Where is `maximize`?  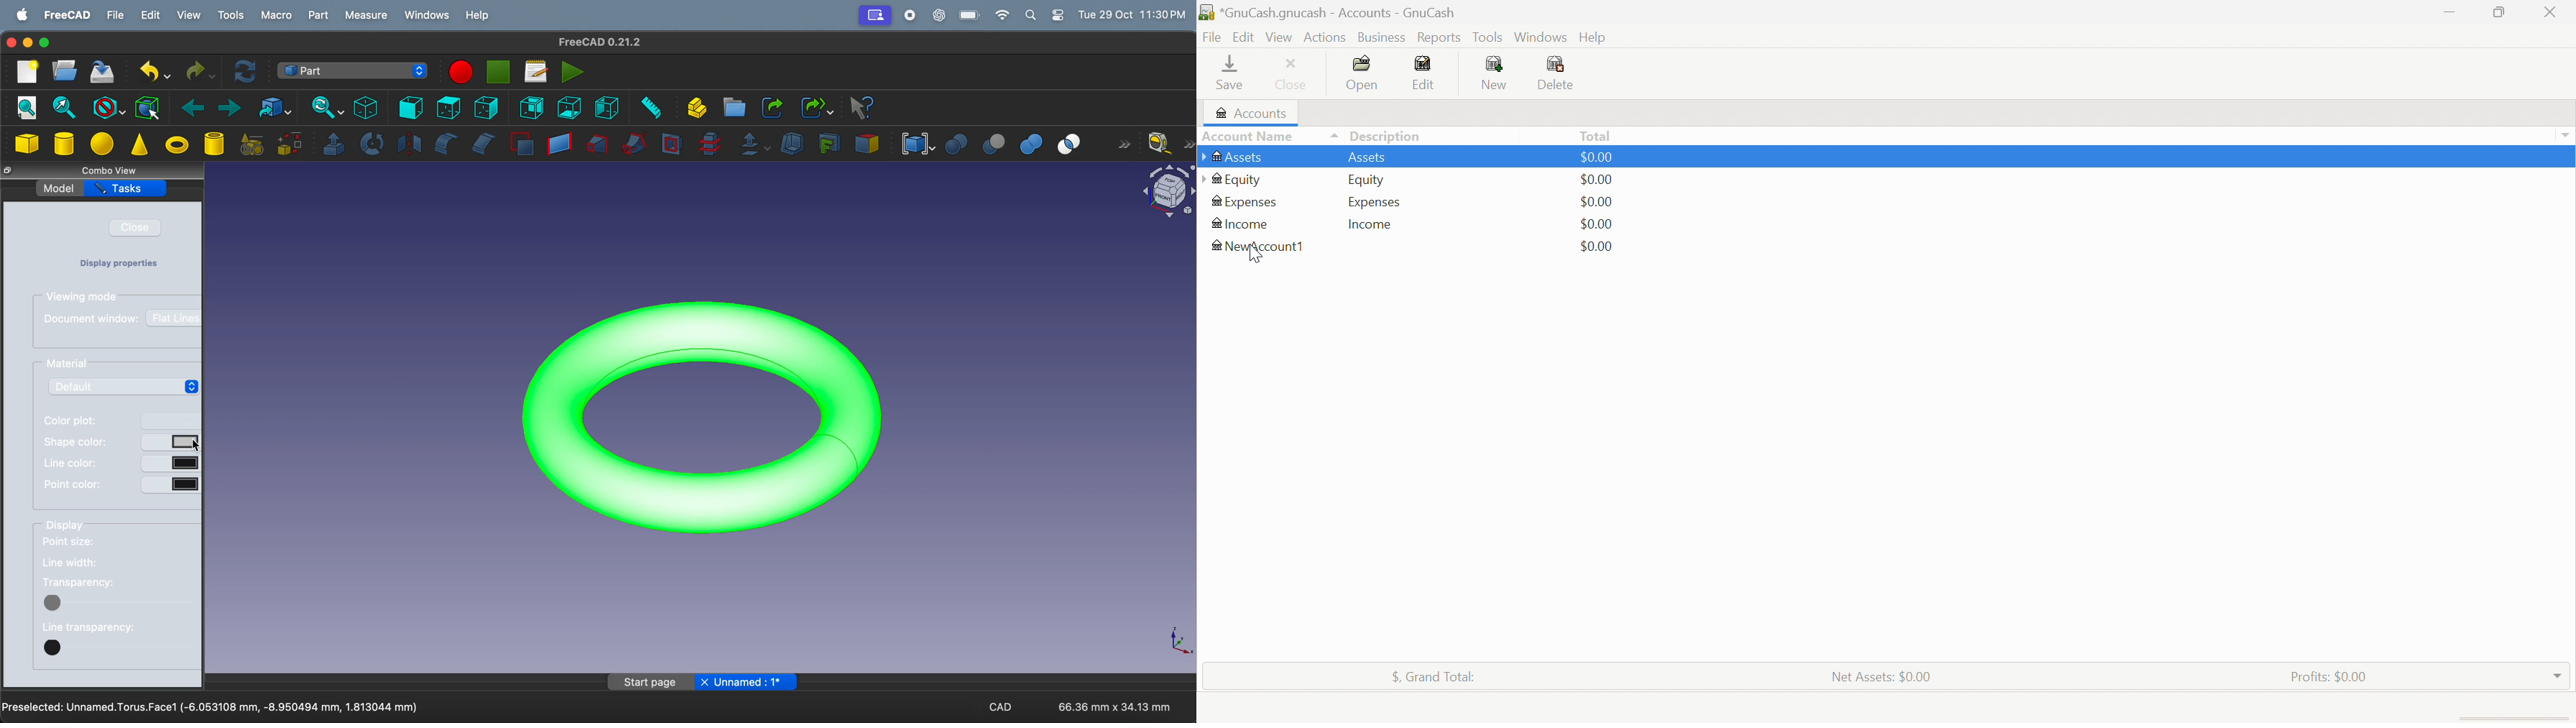
maximize is located at coordinates (44, 43).